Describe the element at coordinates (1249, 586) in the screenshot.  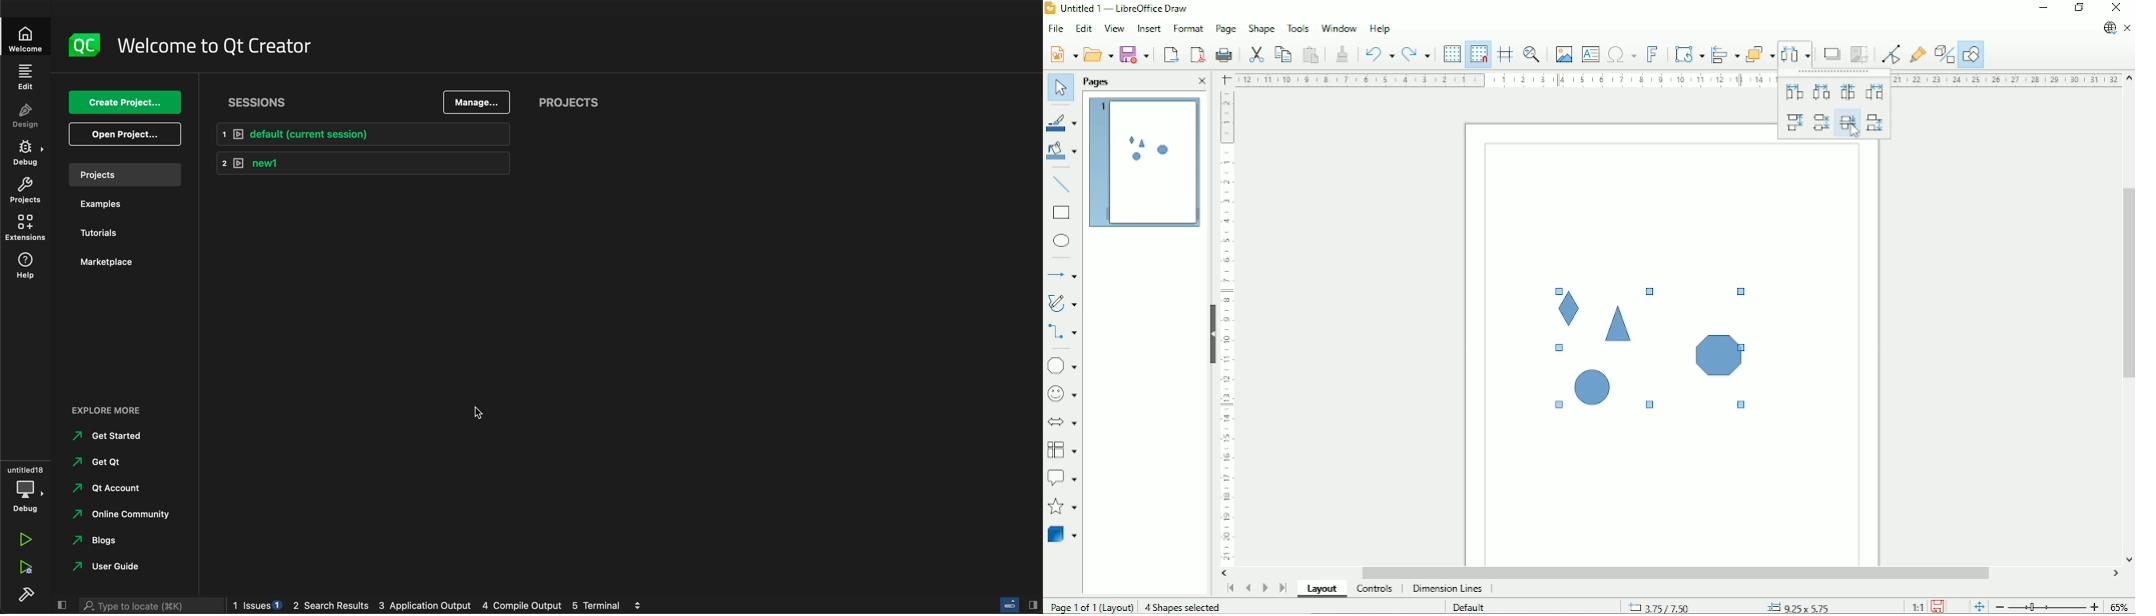
I see `Scroll to previous page` at that location.